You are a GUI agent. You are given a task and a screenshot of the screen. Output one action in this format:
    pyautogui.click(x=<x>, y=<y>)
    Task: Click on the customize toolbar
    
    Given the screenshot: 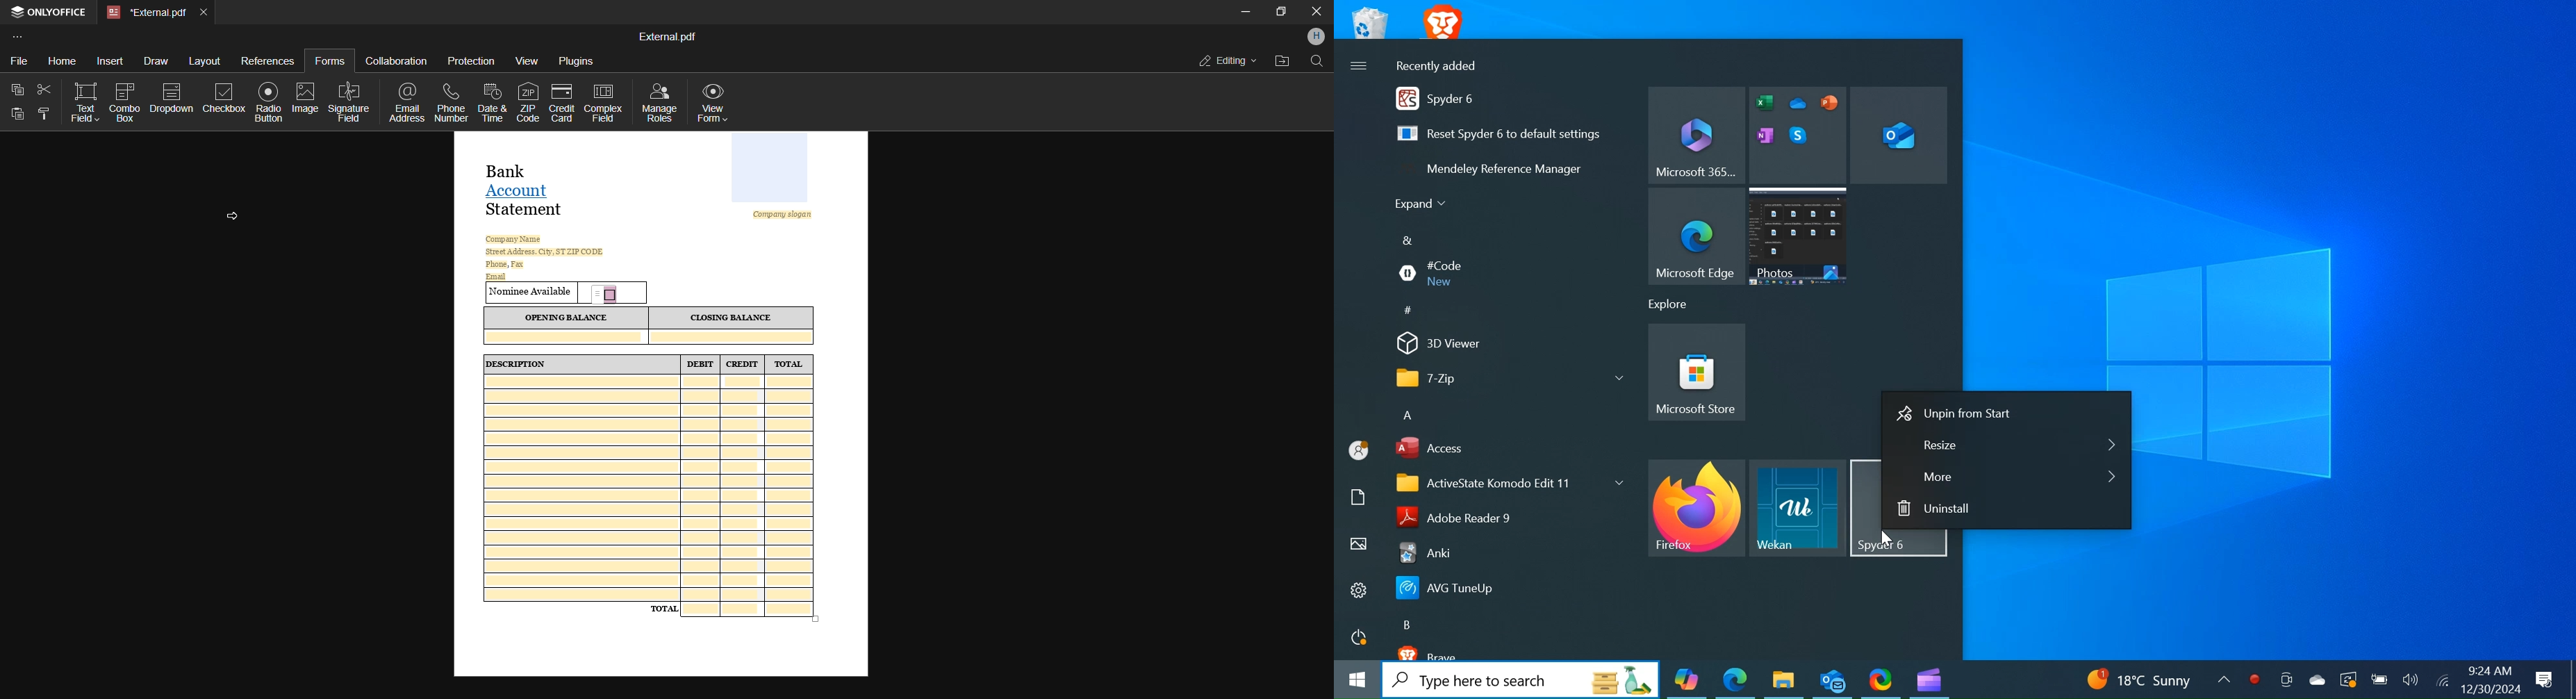 What is the action you would take?
    pyautogui.click(x=26, y=38)
    